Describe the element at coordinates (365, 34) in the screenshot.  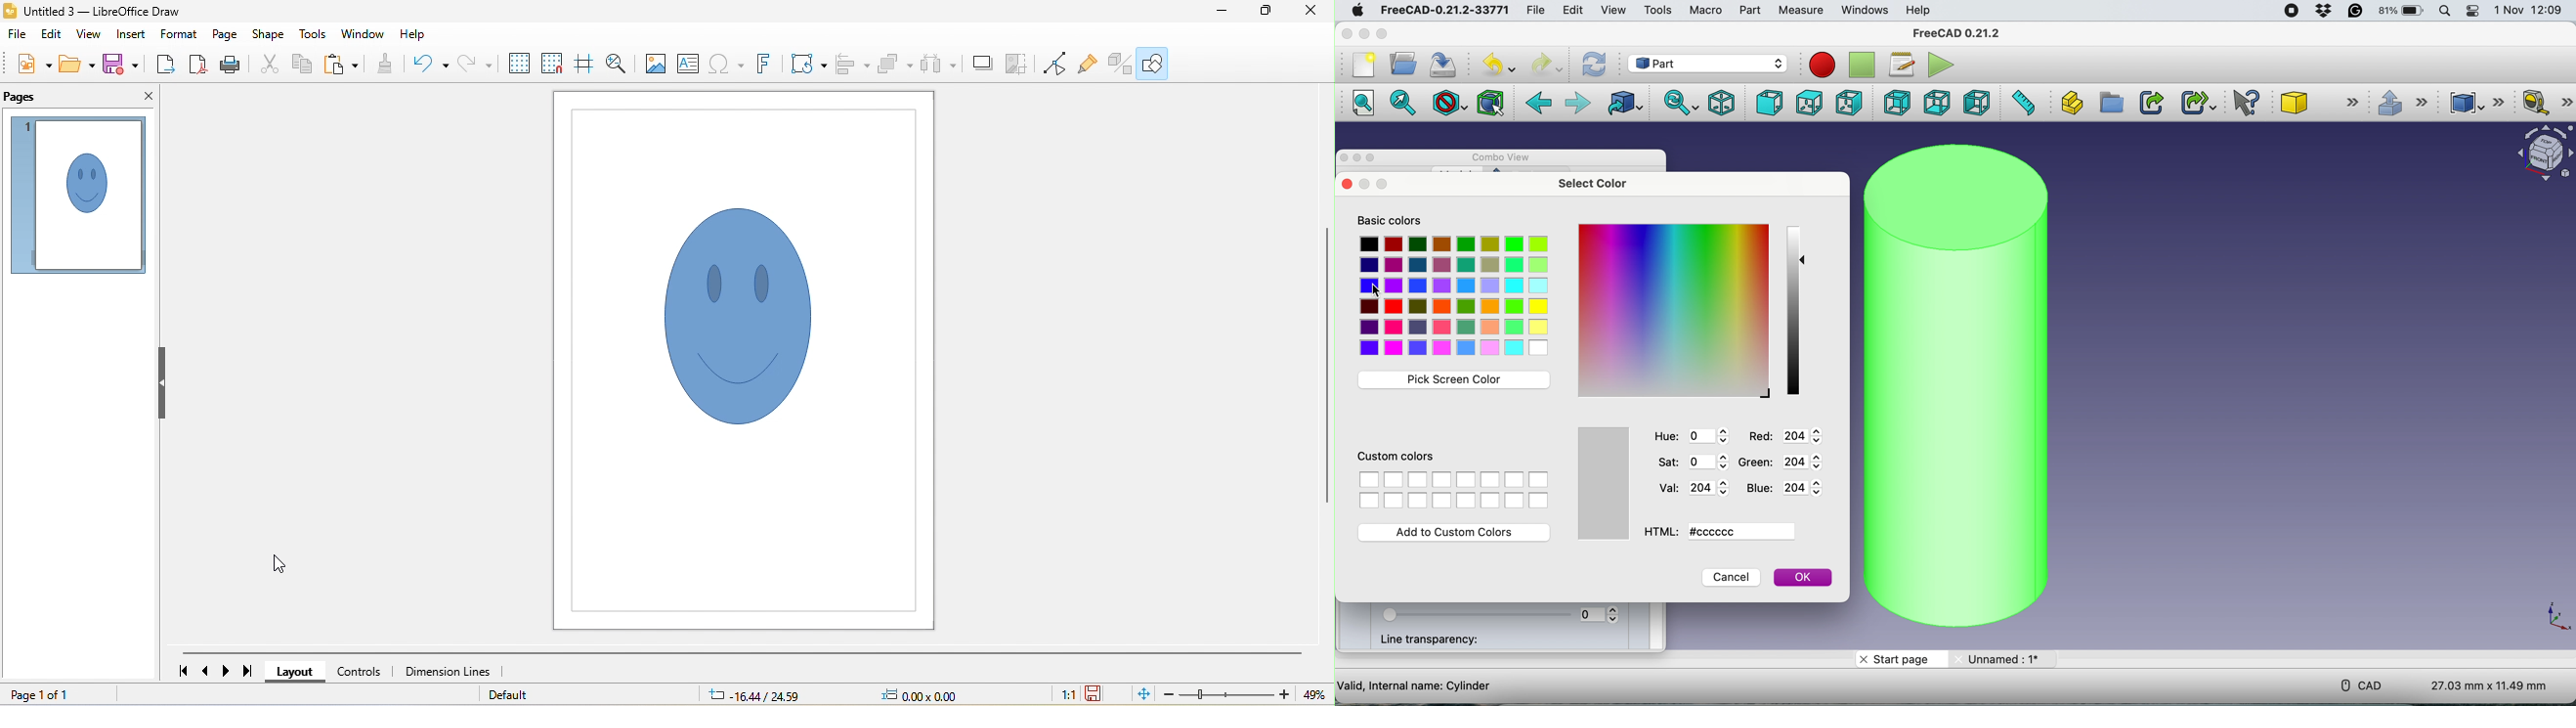
I see `window` at that location.